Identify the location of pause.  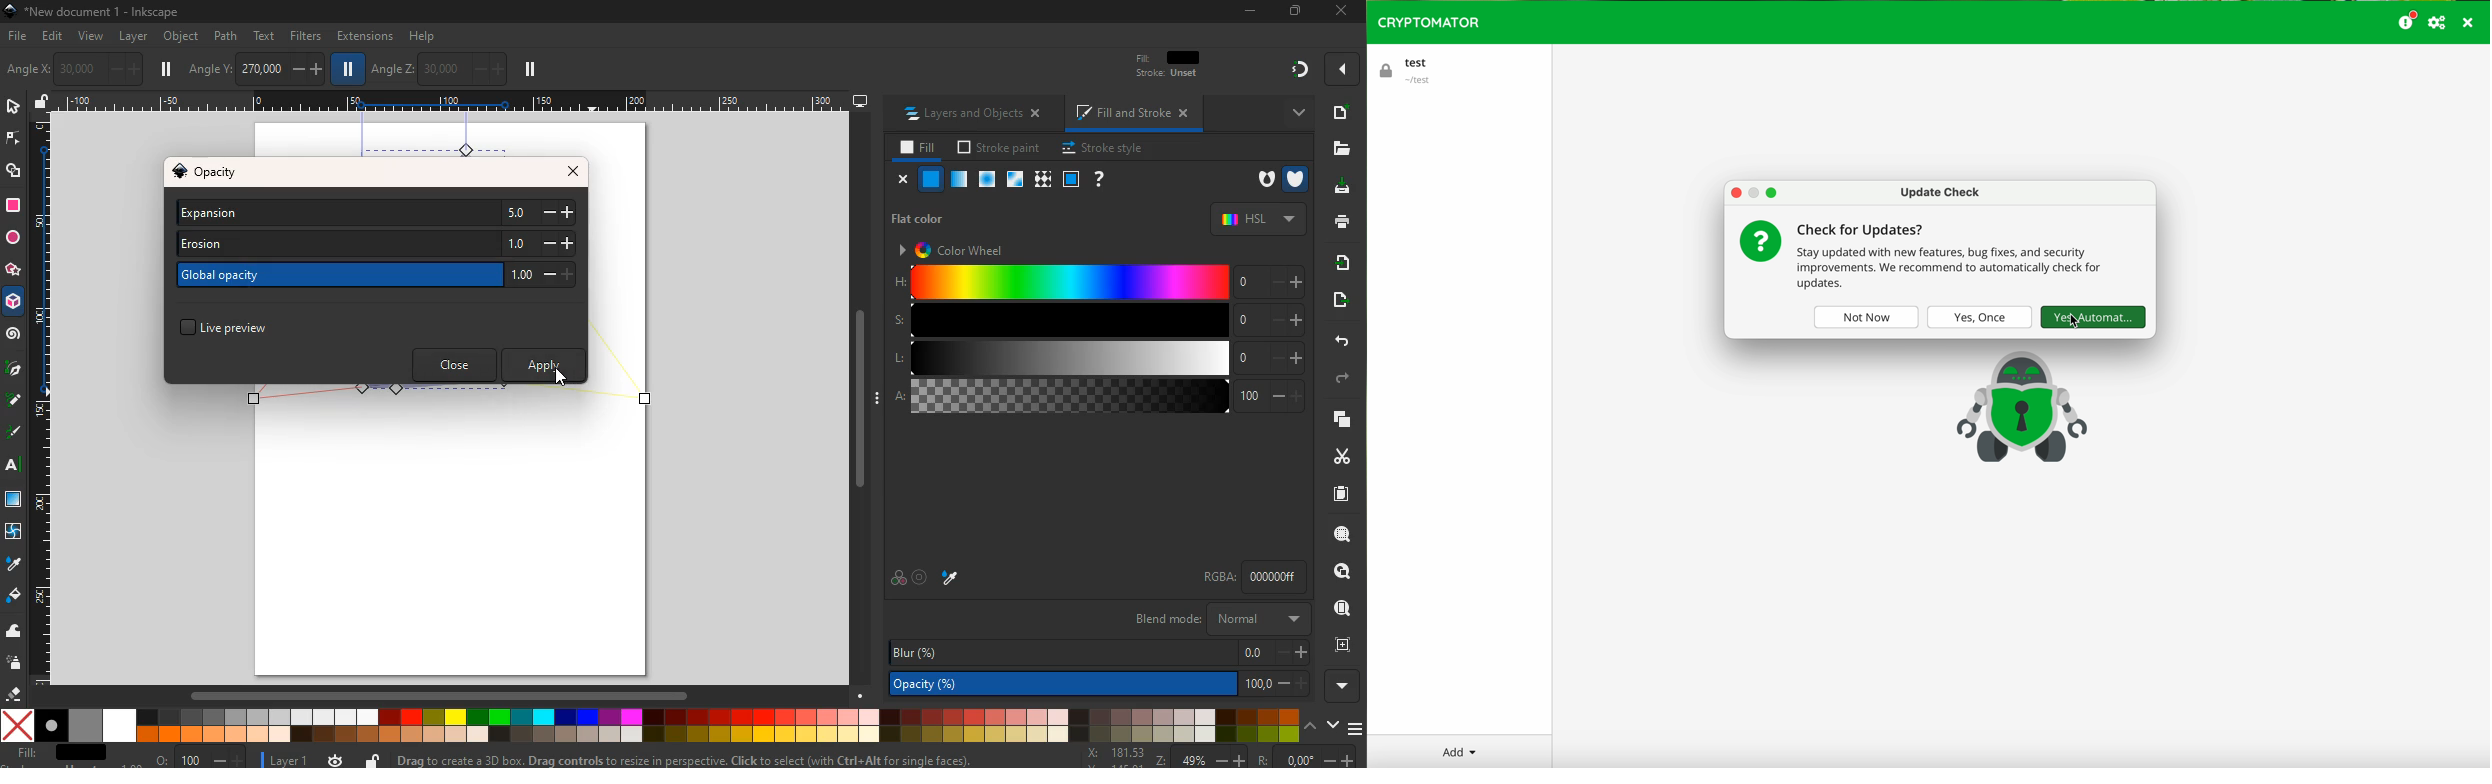
(168, 69).